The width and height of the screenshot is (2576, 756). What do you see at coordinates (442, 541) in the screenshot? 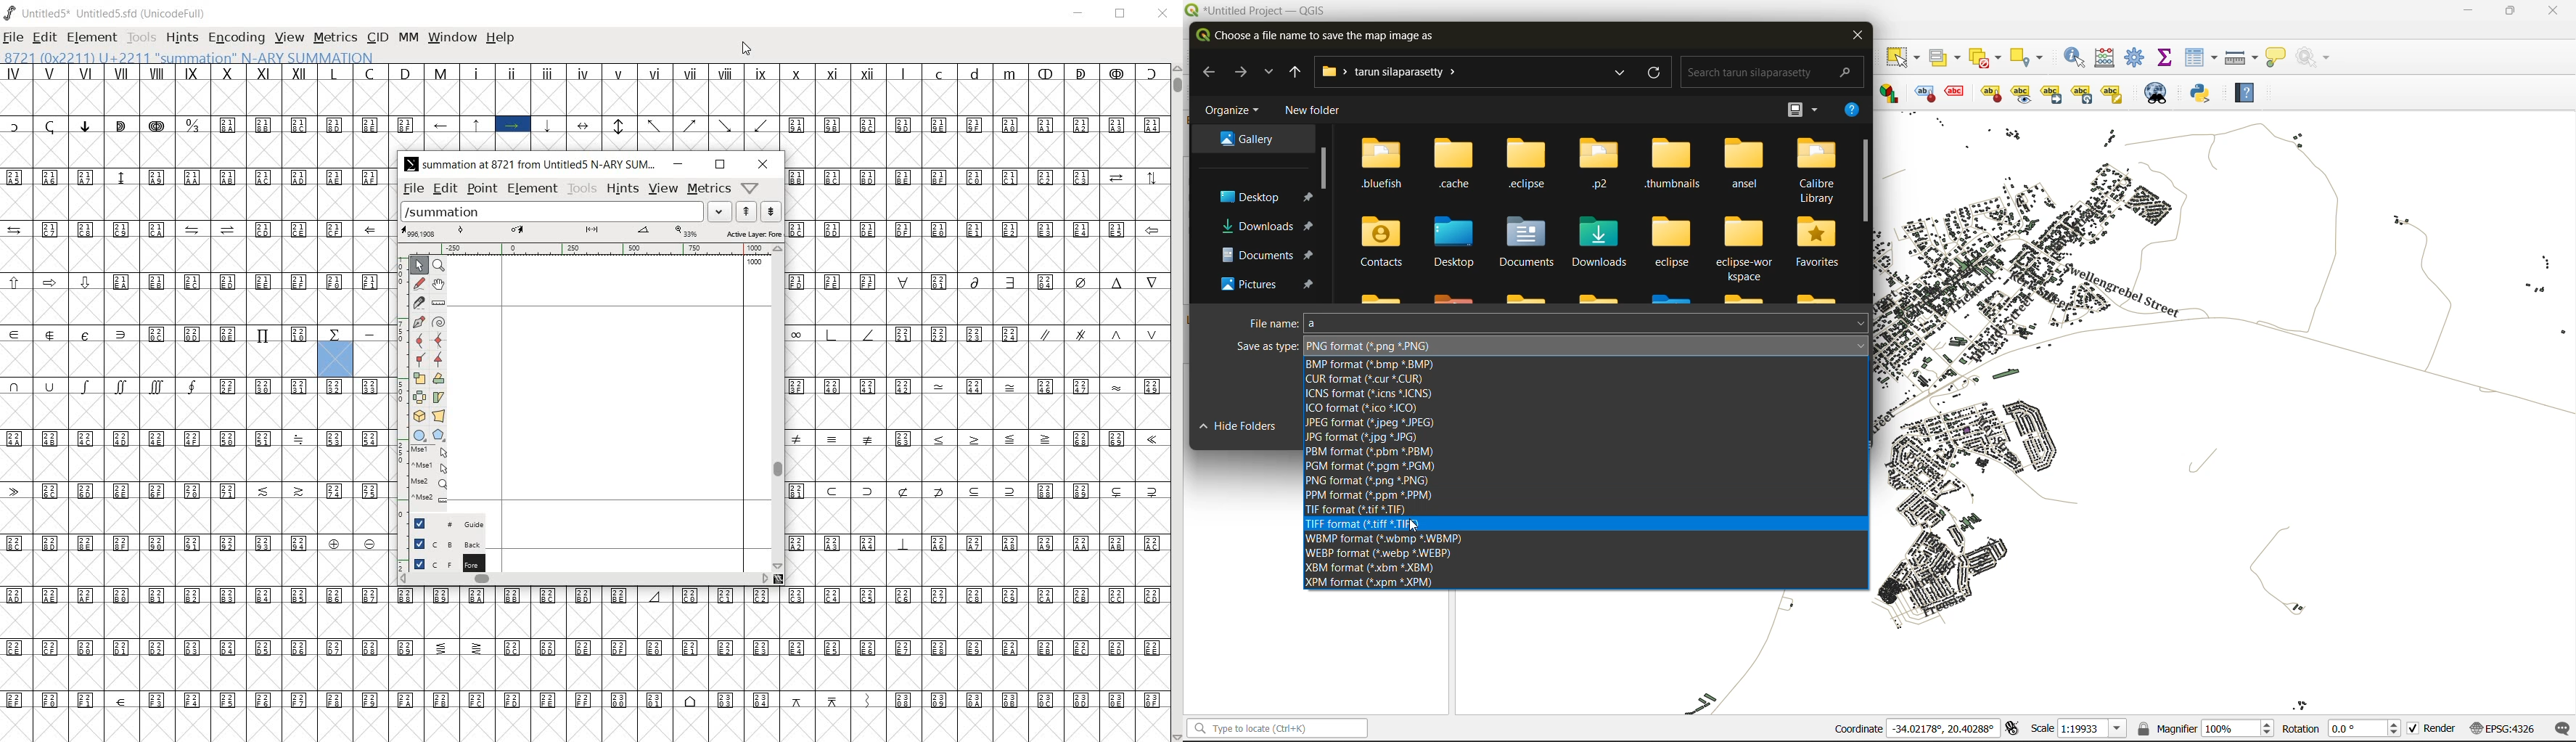
I see `background` at bounding box center [442, 541].